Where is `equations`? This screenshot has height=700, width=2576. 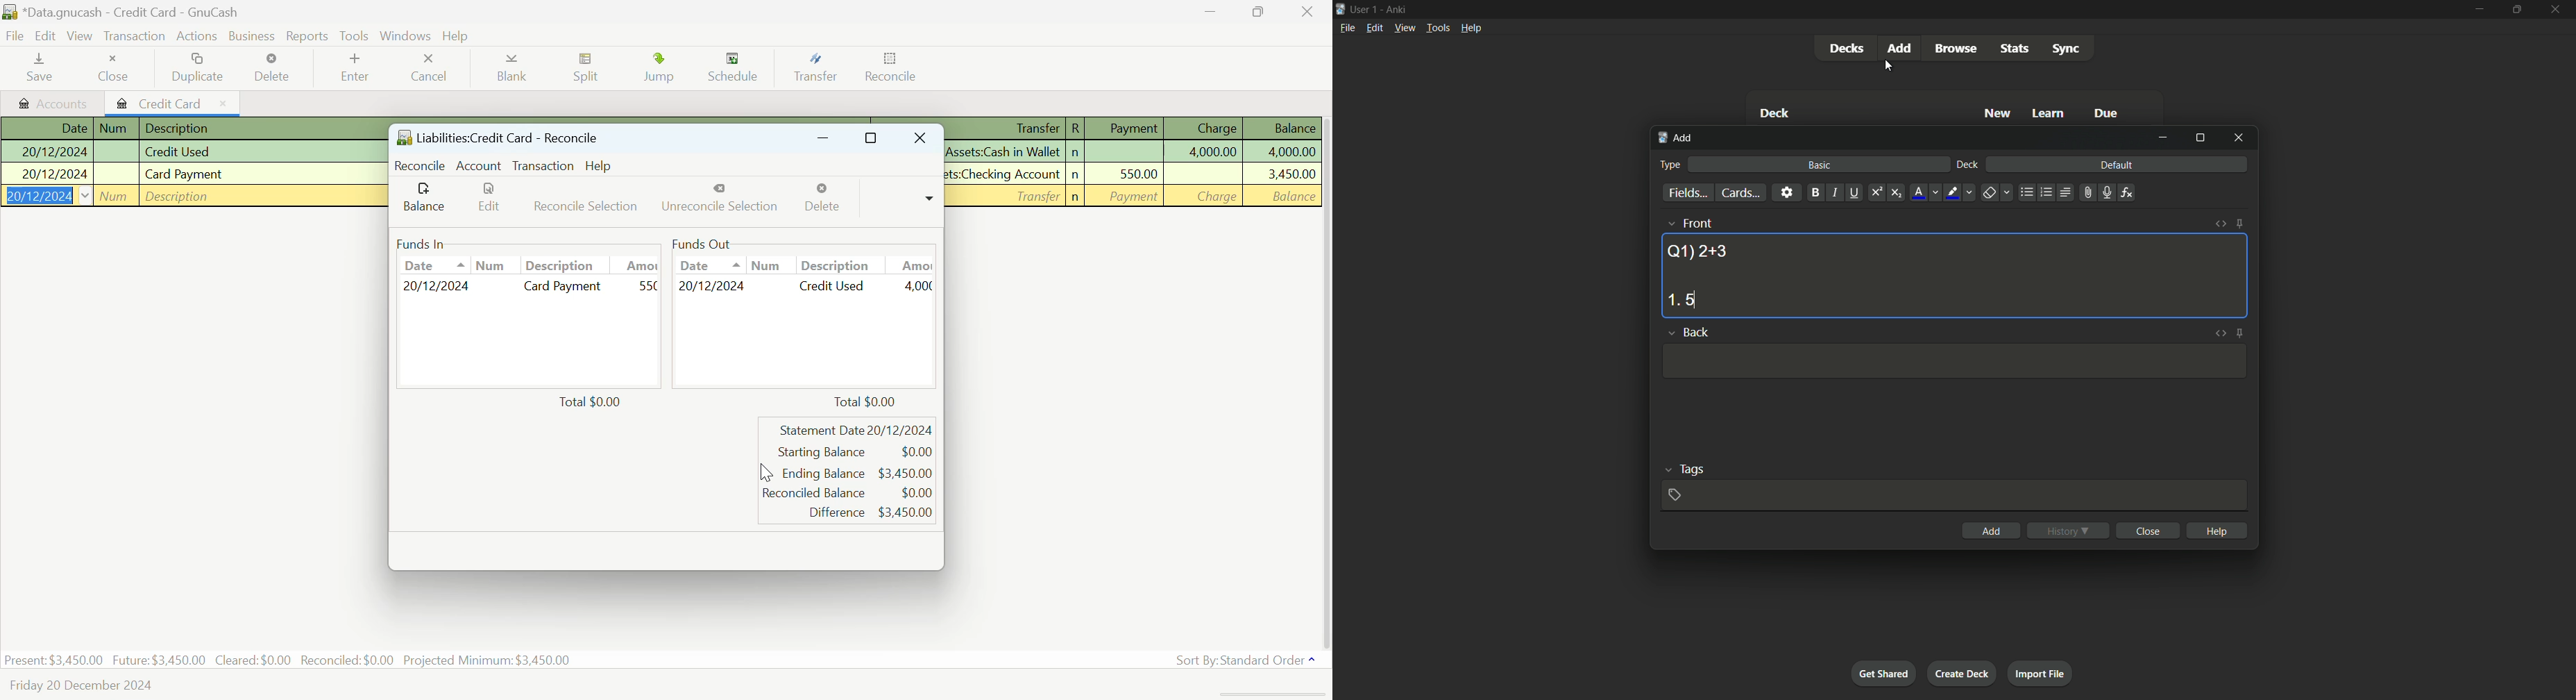
equations is located at coordinates (2126, 192).